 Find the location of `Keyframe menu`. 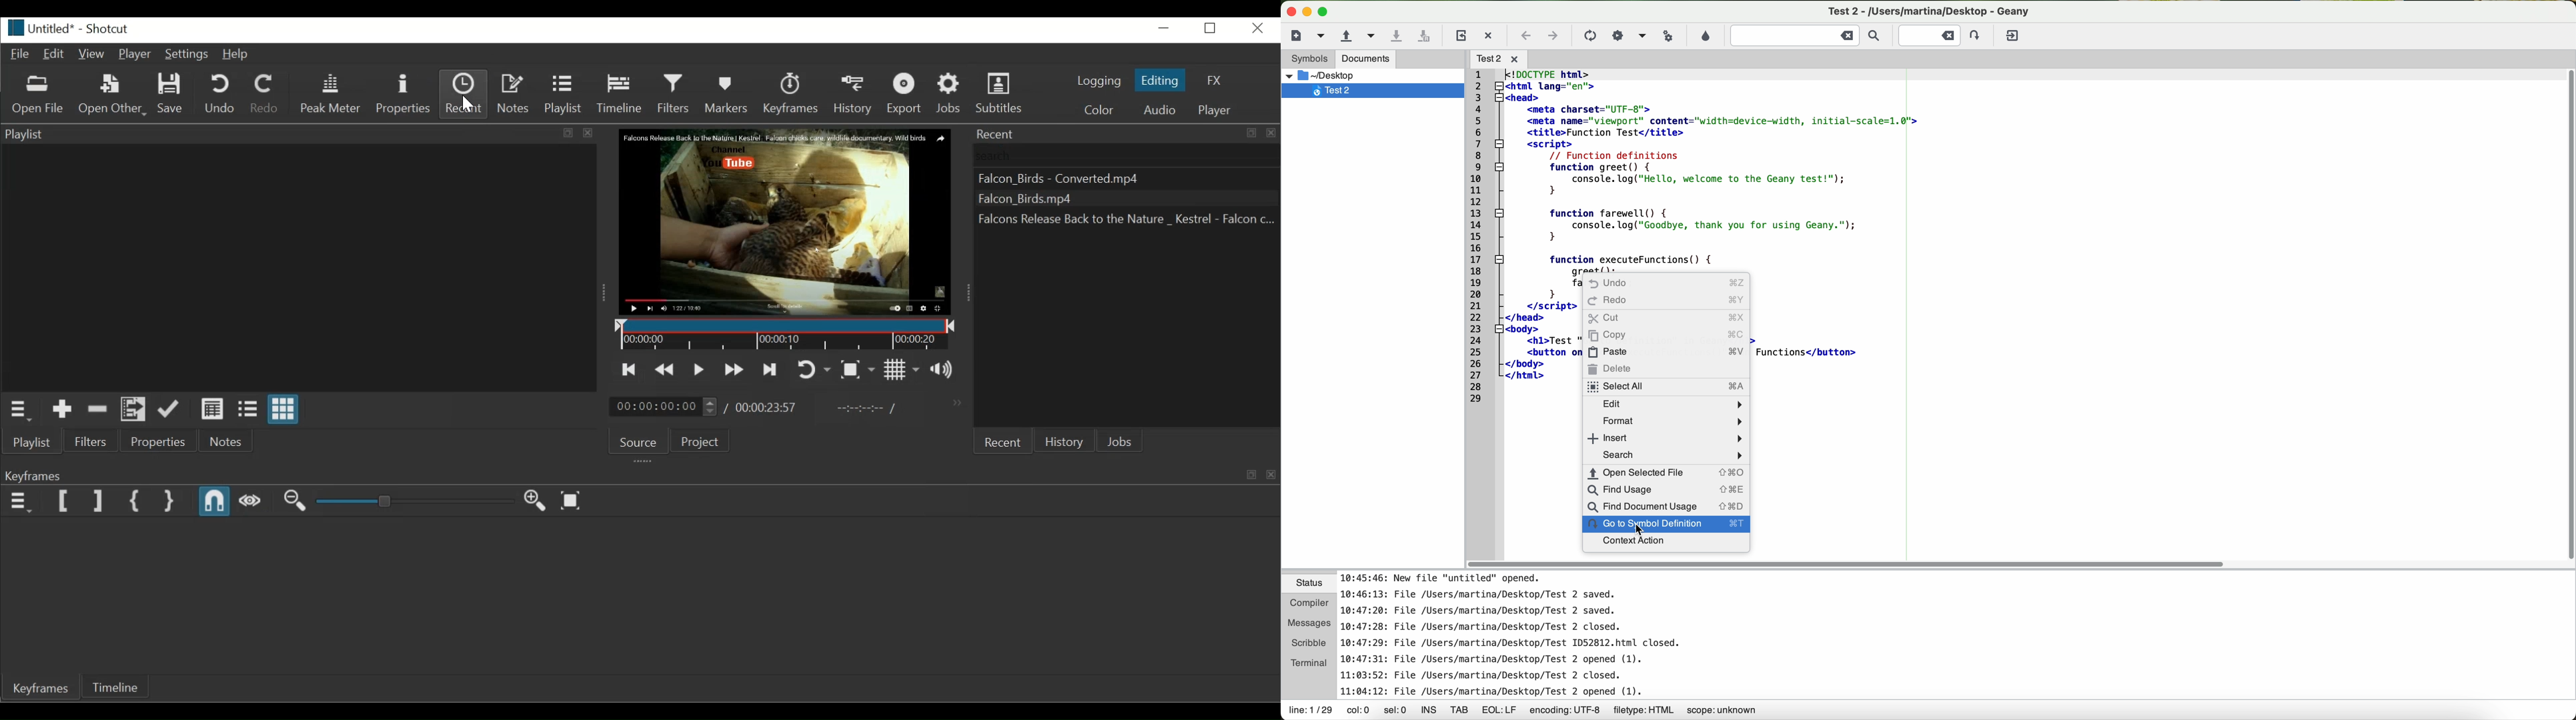

Keyframe menu is located at coordinates (22, 501).